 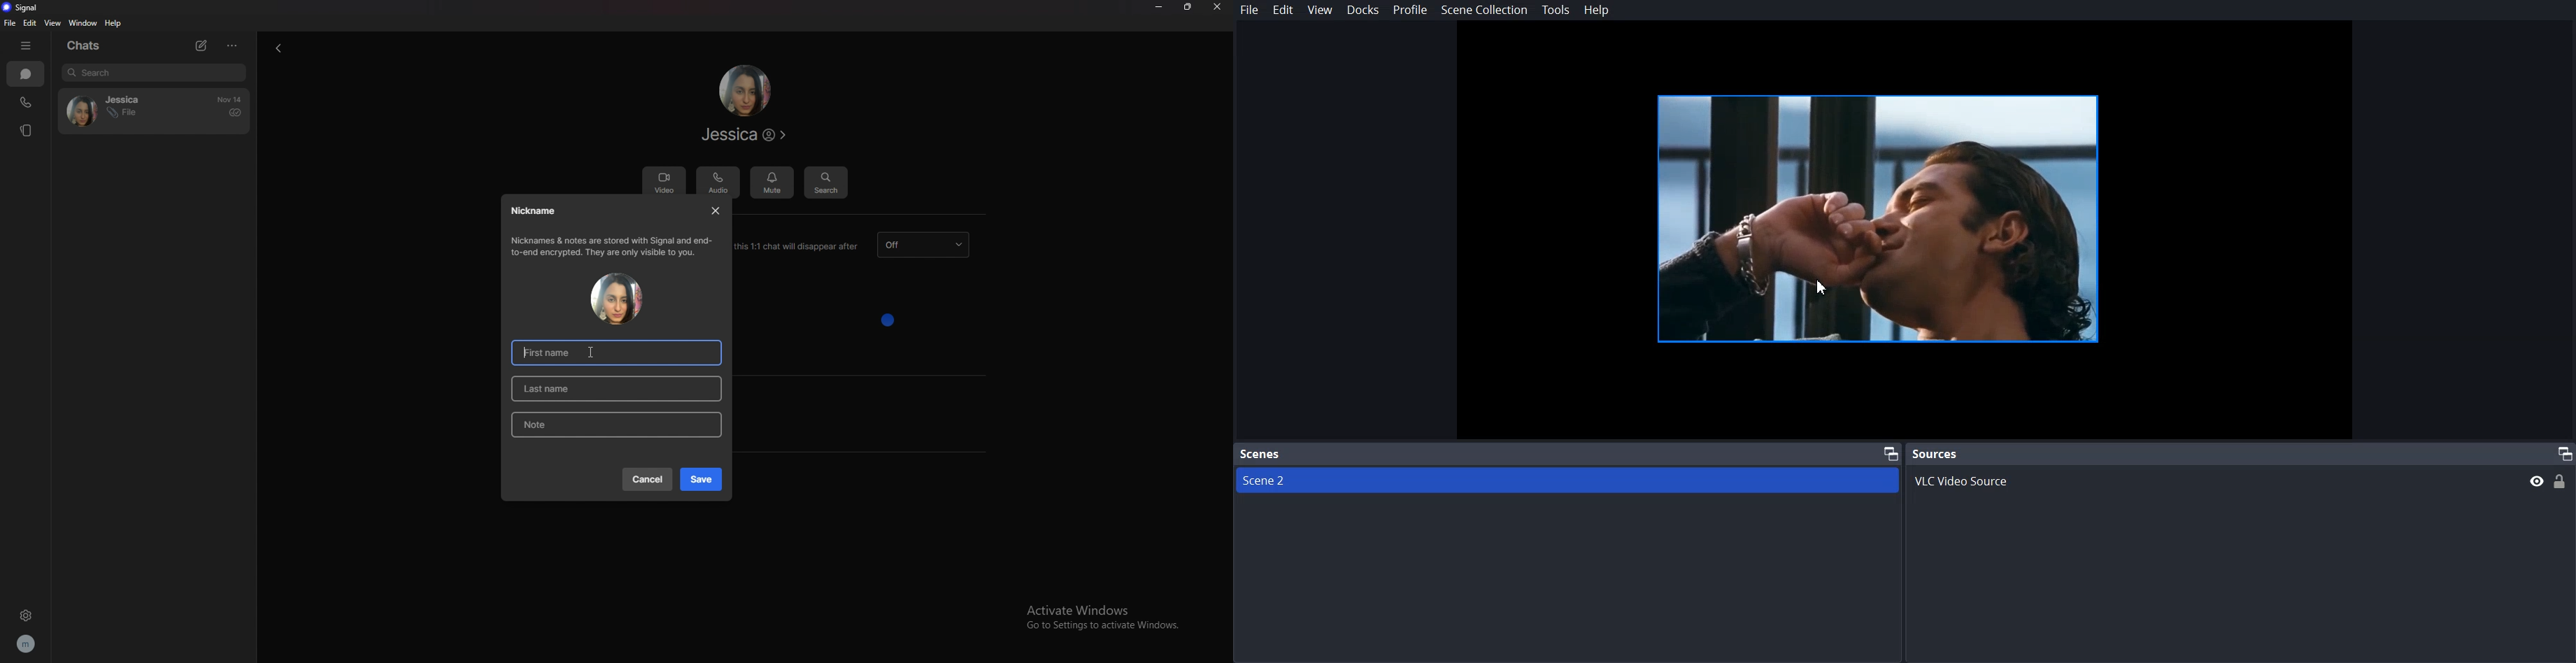 I want to click on contact, so click(x=111, y=109).